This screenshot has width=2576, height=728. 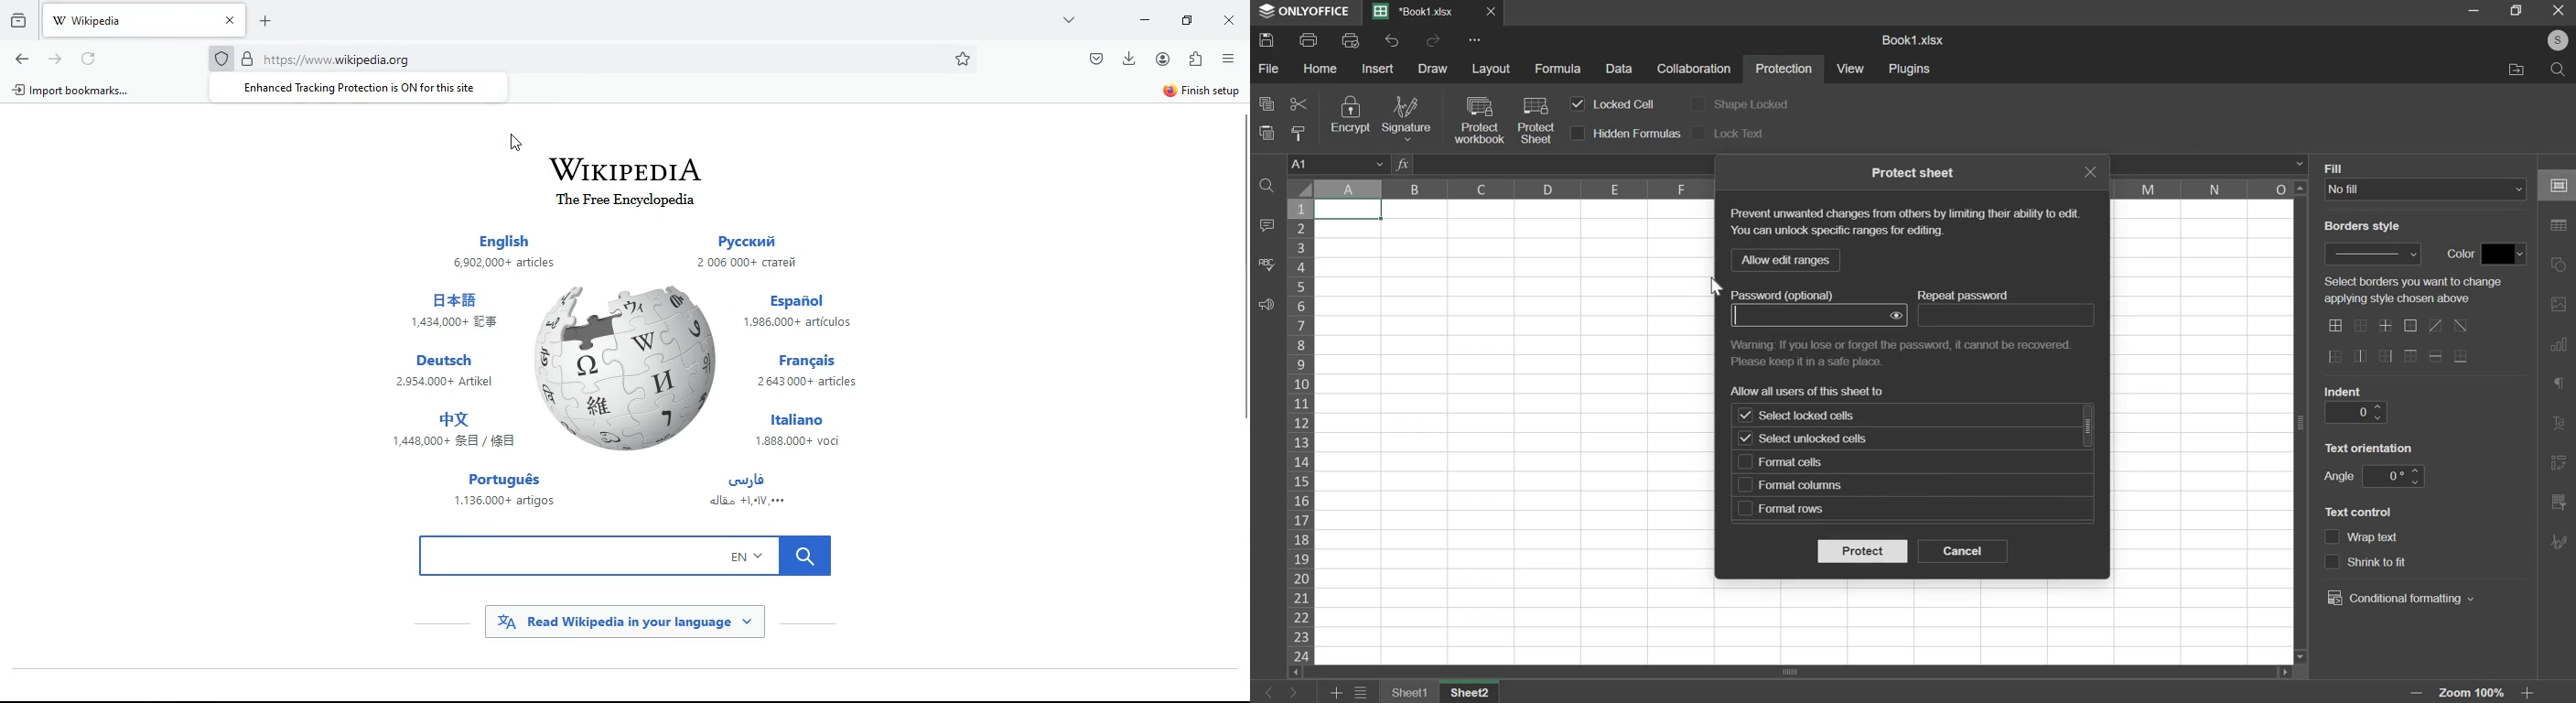 What do you see at coordinates (1405, 118) in the screenshot?
I see `signature` at bounding box center [1405, 118].